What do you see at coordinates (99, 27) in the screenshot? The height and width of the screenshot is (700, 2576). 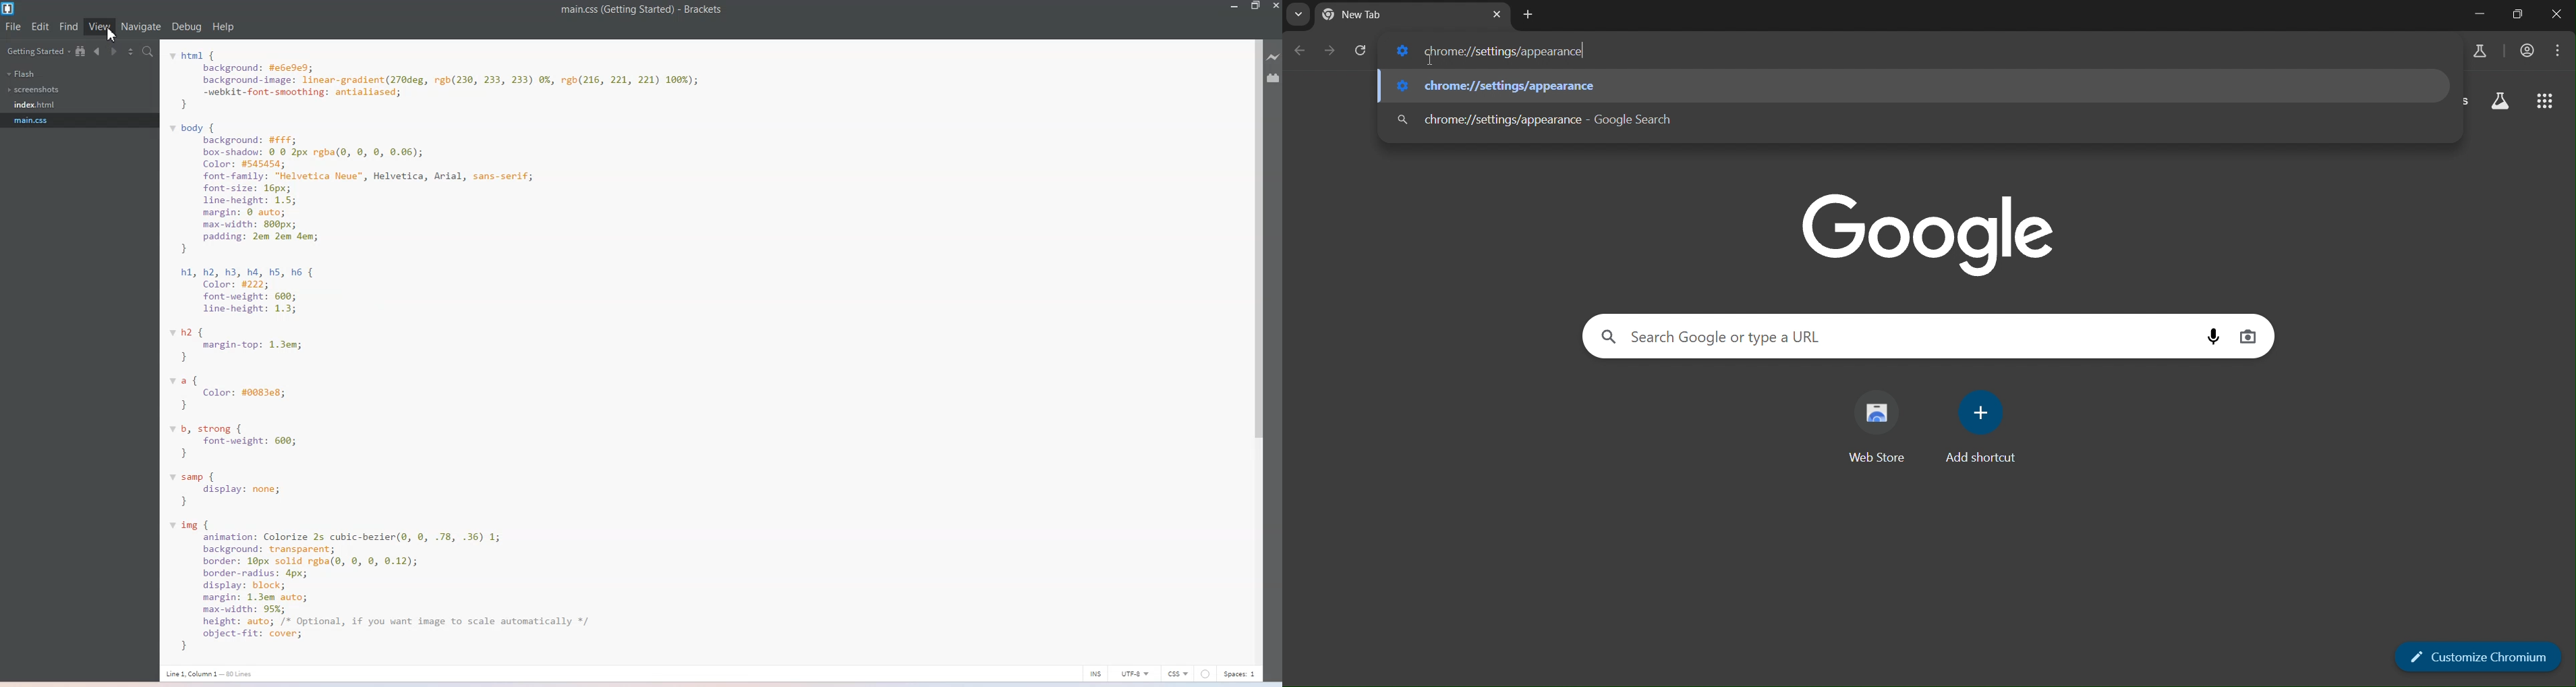 I see `View` at bounding box center [99, 27].